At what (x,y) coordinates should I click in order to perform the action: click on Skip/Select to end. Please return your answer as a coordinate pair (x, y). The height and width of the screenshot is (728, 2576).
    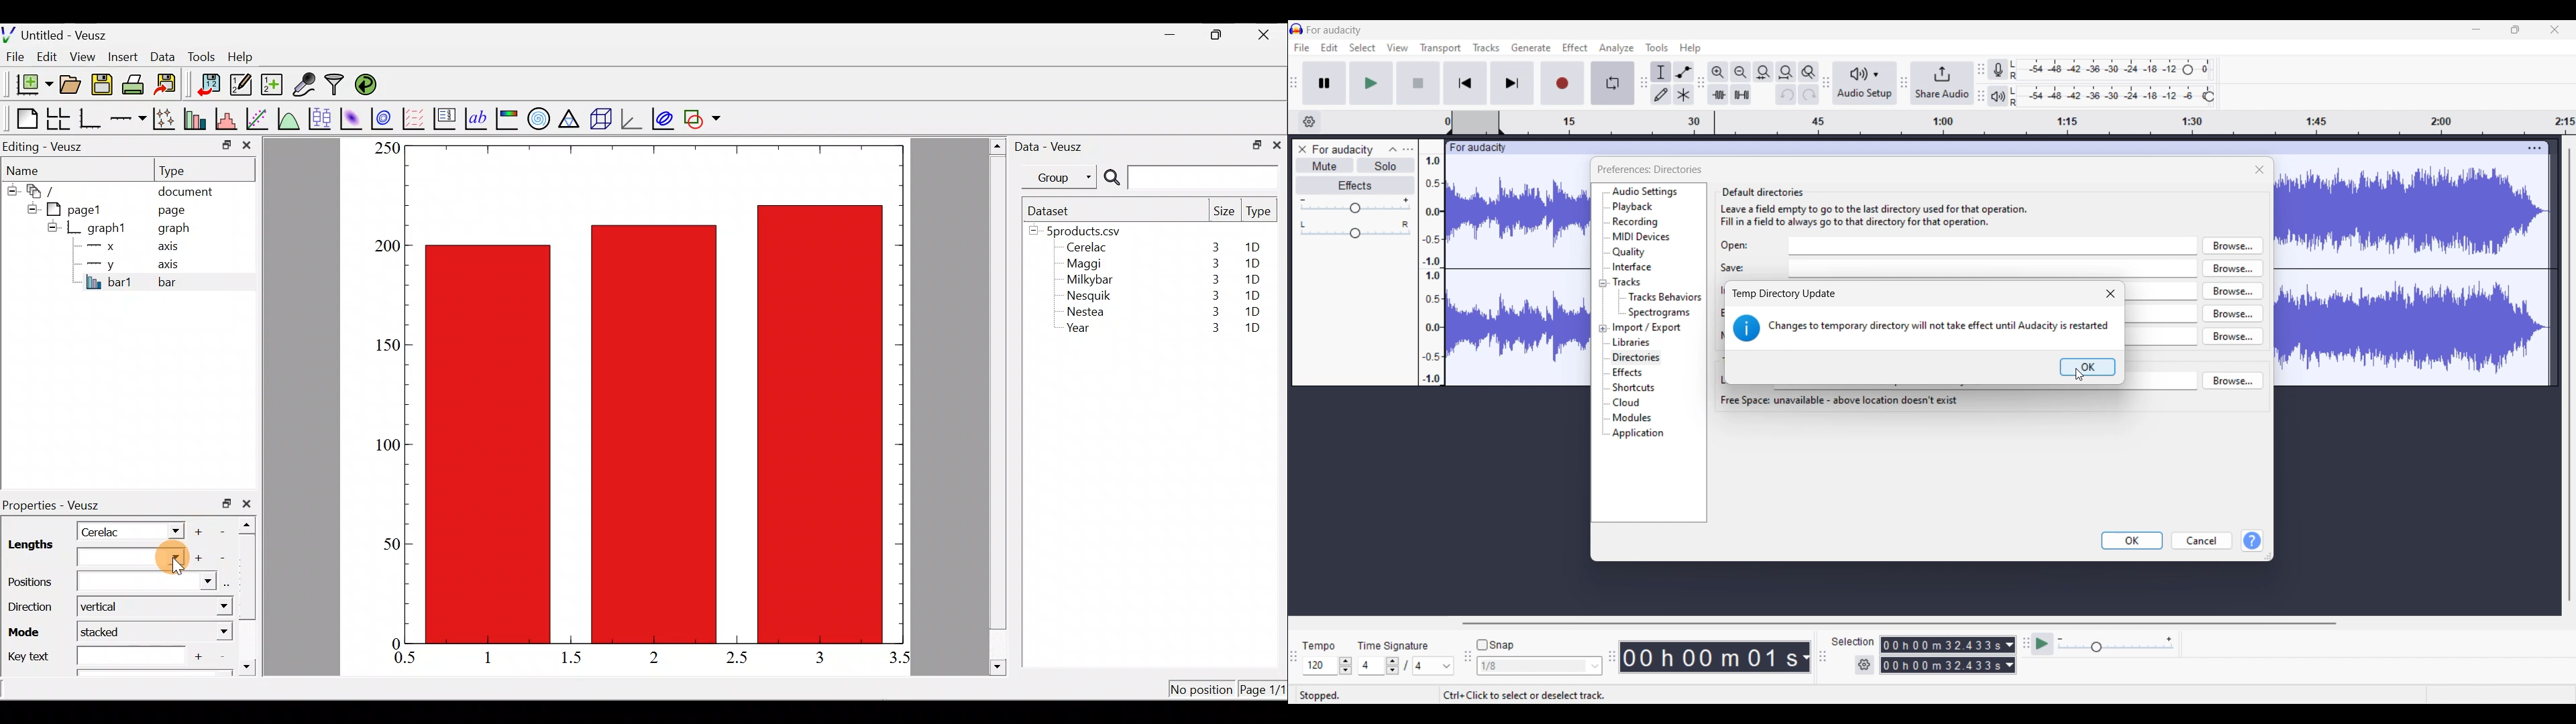
    Looking at the image, I should click on (1513, 83).